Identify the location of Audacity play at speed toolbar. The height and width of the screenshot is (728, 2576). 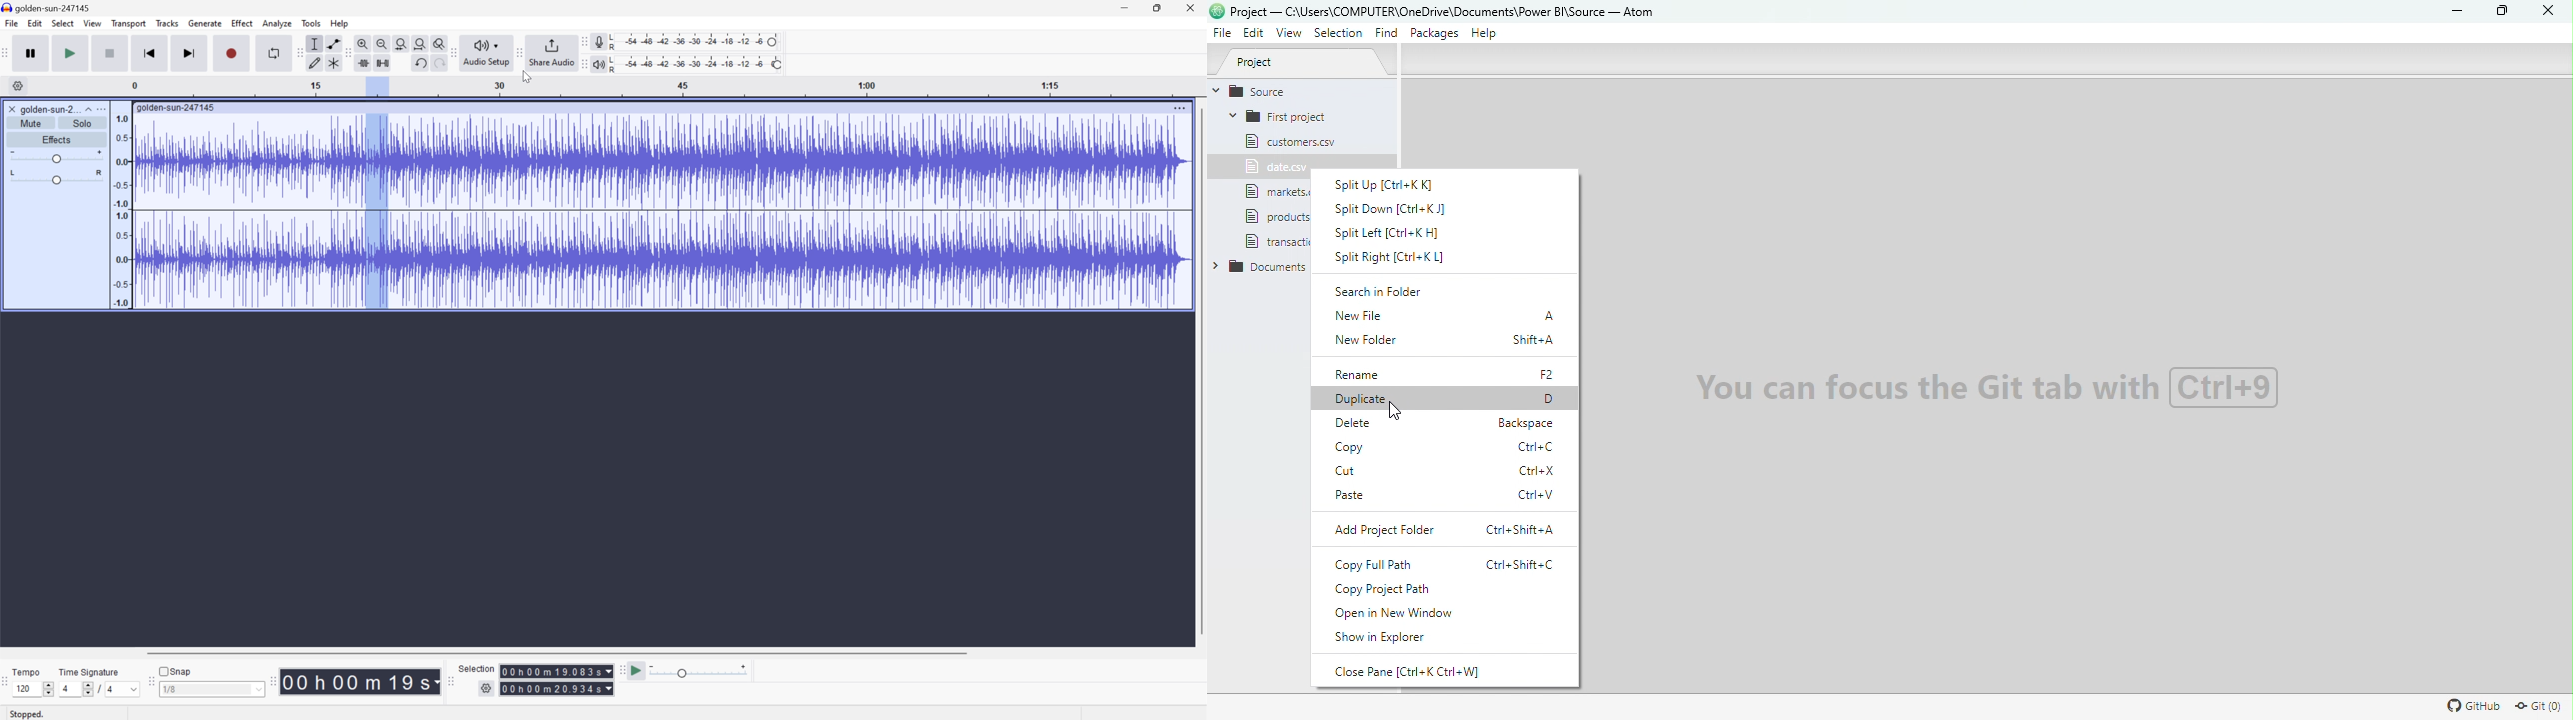
(621, 670).